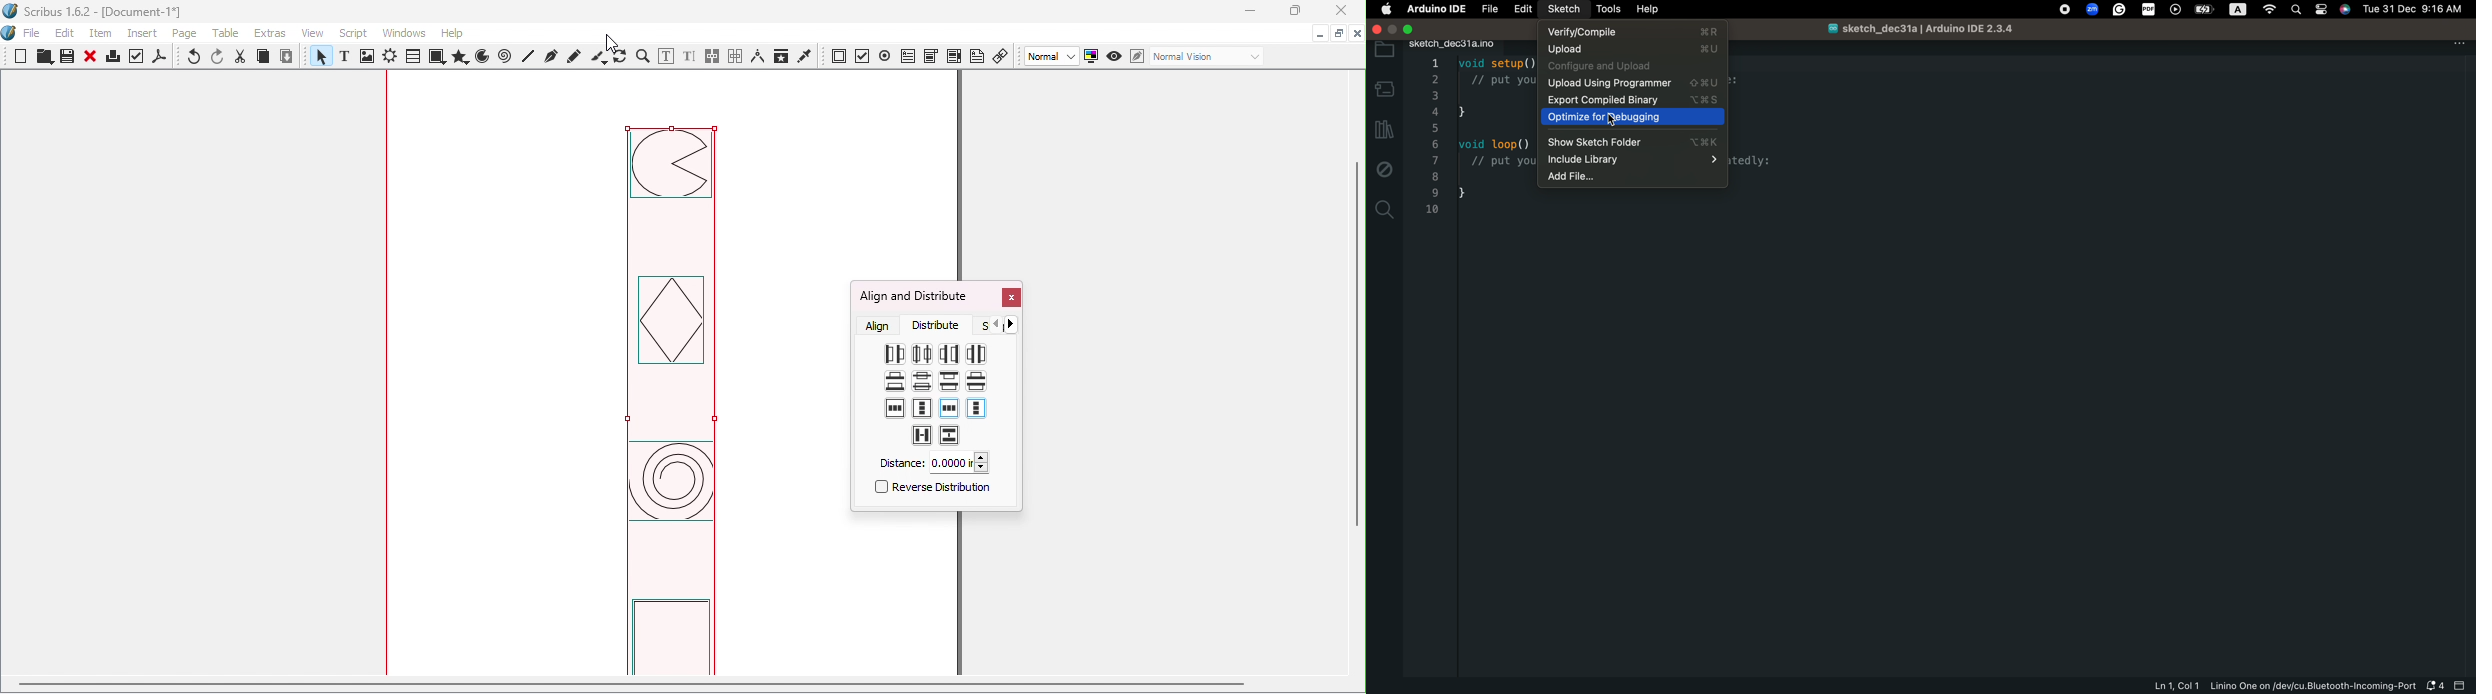  I want to click on Script, so click(356, 32).